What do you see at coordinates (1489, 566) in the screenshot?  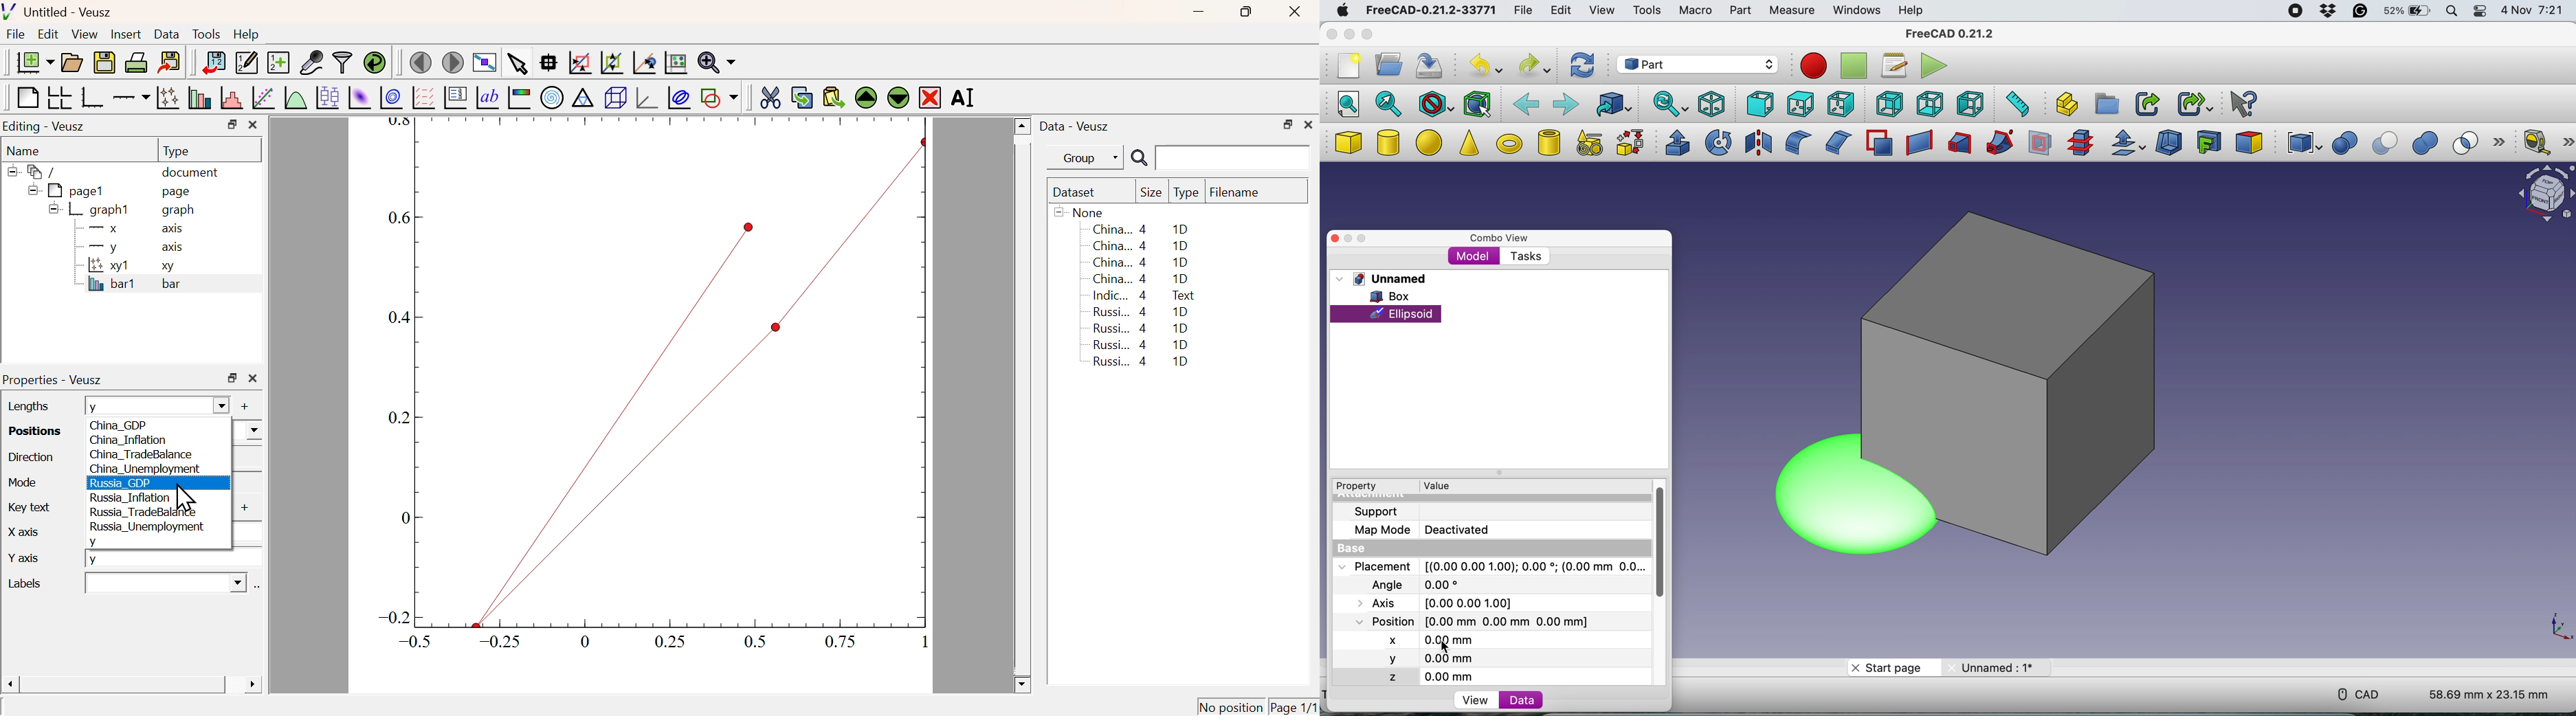 I see `Placement [(0.00 0.00 1.00); 0.00 *; (0.00 mm 0.0..` at bounding box center [1489, 566].